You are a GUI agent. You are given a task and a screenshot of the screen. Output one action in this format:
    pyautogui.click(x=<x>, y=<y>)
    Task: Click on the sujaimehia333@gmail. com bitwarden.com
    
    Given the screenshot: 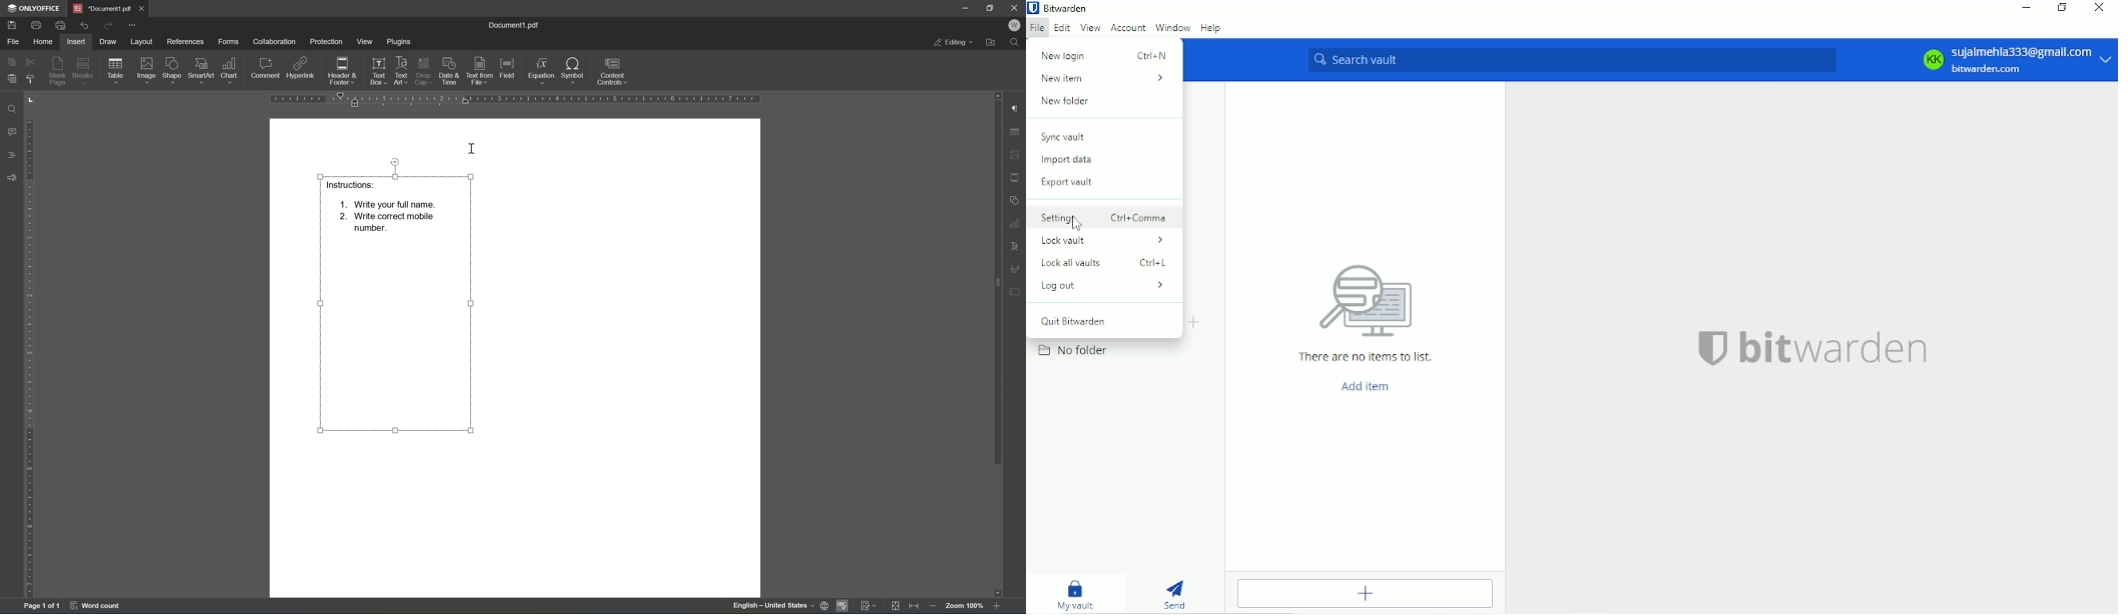 What is the action you would take?
    pyautogui.click(x=2031, y=59)
    